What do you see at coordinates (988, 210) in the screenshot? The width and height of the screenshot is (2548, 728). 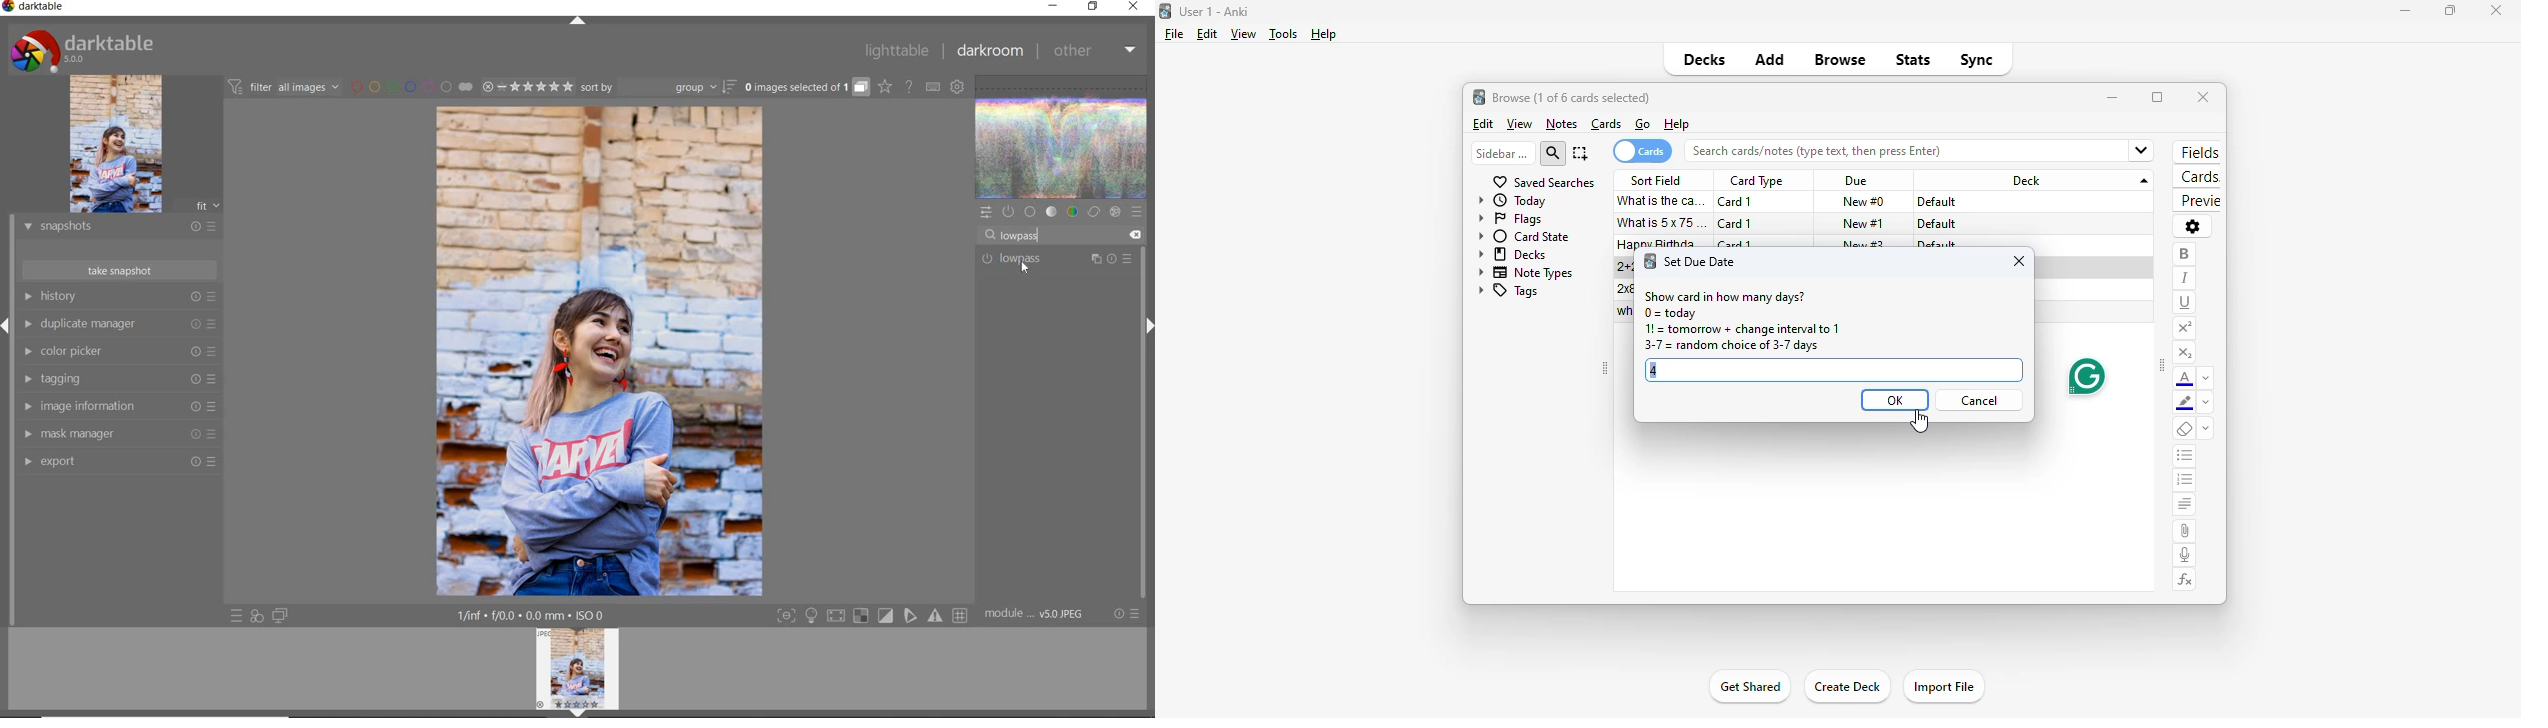 I see `quick access panel` at bounding box center [988, 210].